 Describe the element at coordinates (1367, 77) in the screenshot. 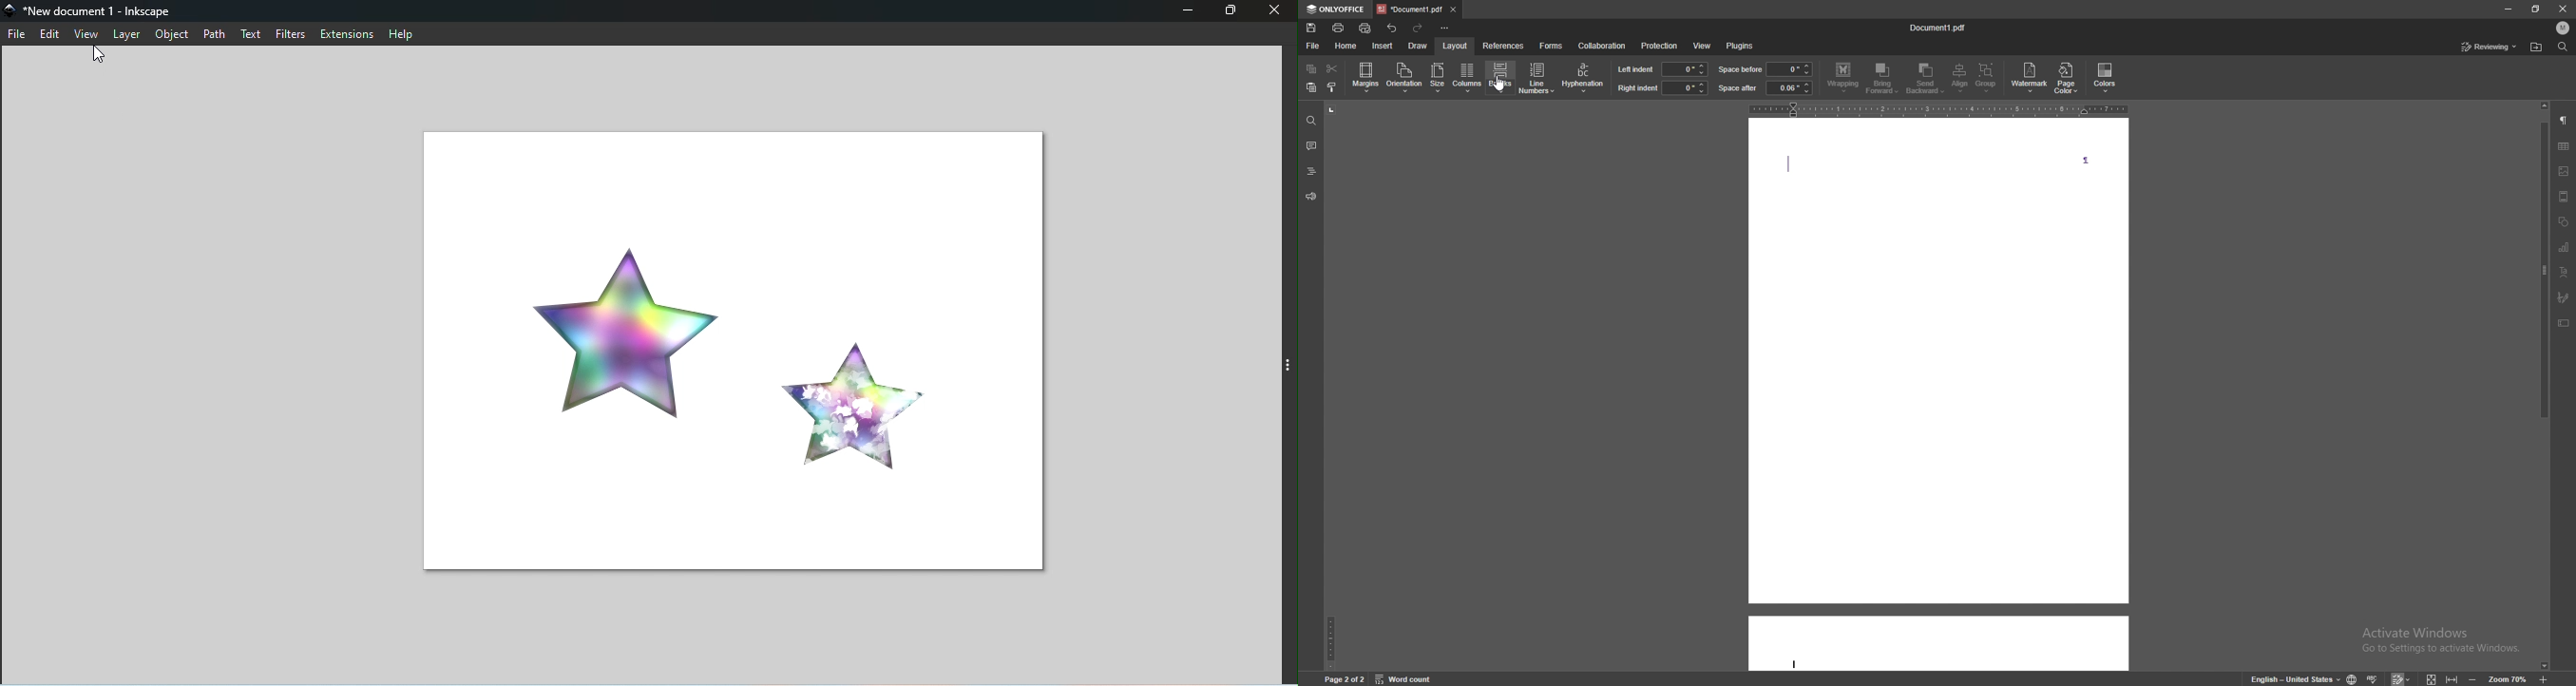

I see `margins` at that location.